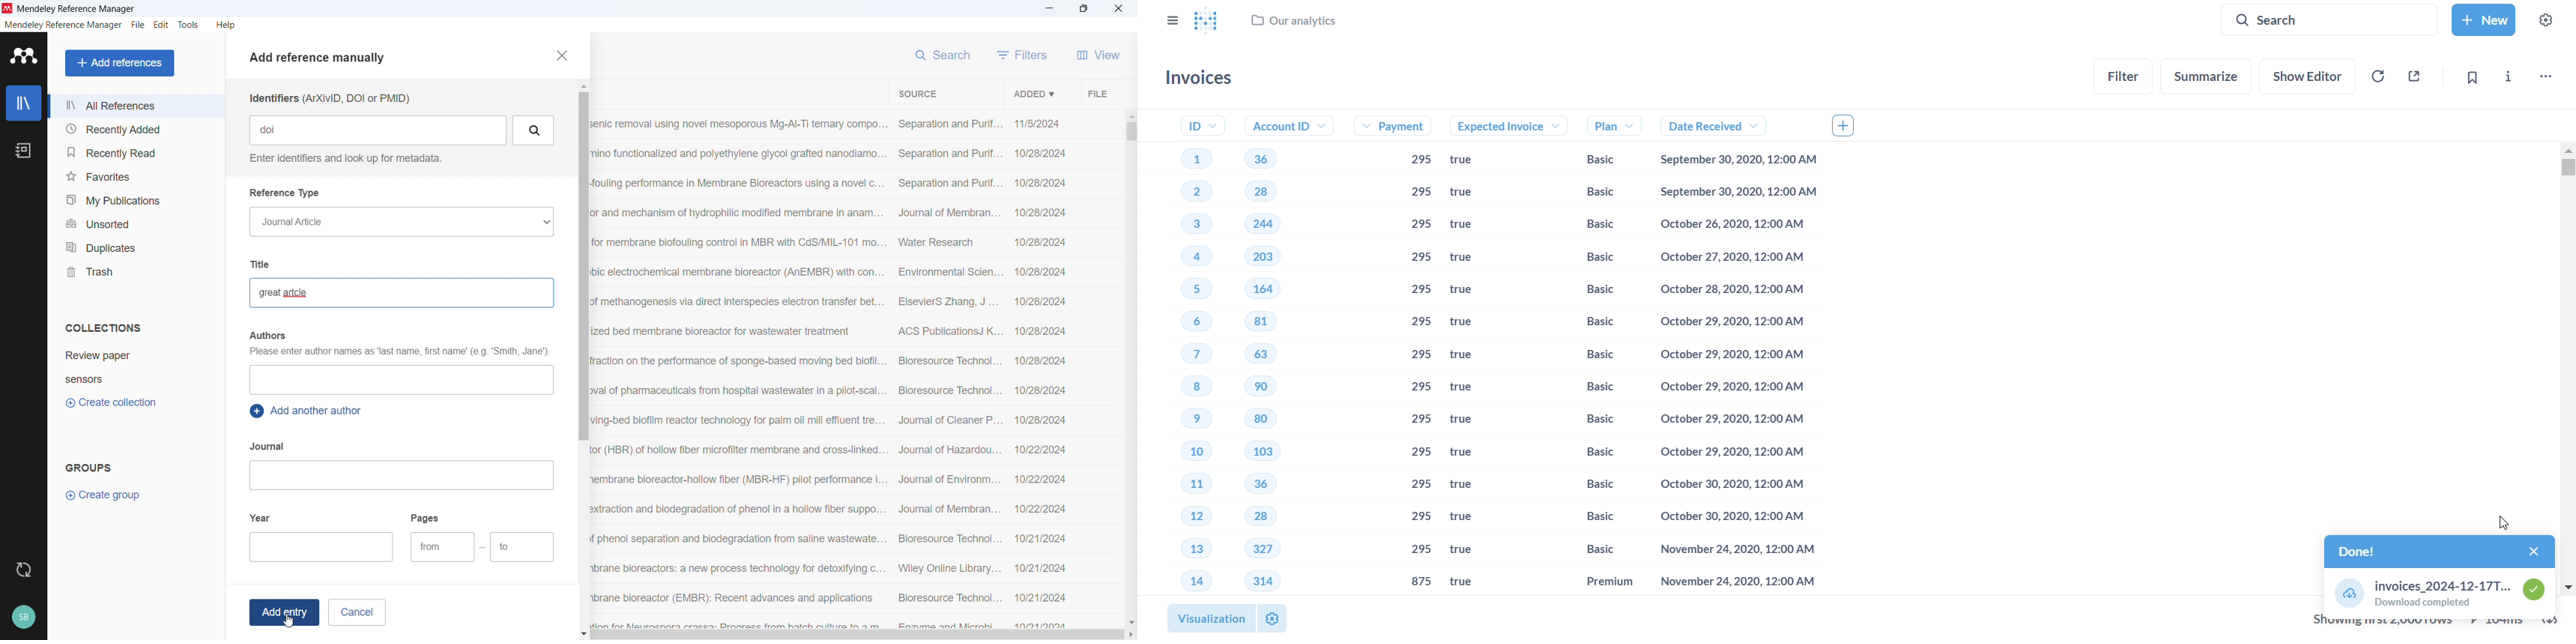 Image resolution: width=2576 pixels, height=644 pixels. What do you see at coordinates (1469, 420) in the screenshot?
I see `true` at bounding box center [1469, 420].